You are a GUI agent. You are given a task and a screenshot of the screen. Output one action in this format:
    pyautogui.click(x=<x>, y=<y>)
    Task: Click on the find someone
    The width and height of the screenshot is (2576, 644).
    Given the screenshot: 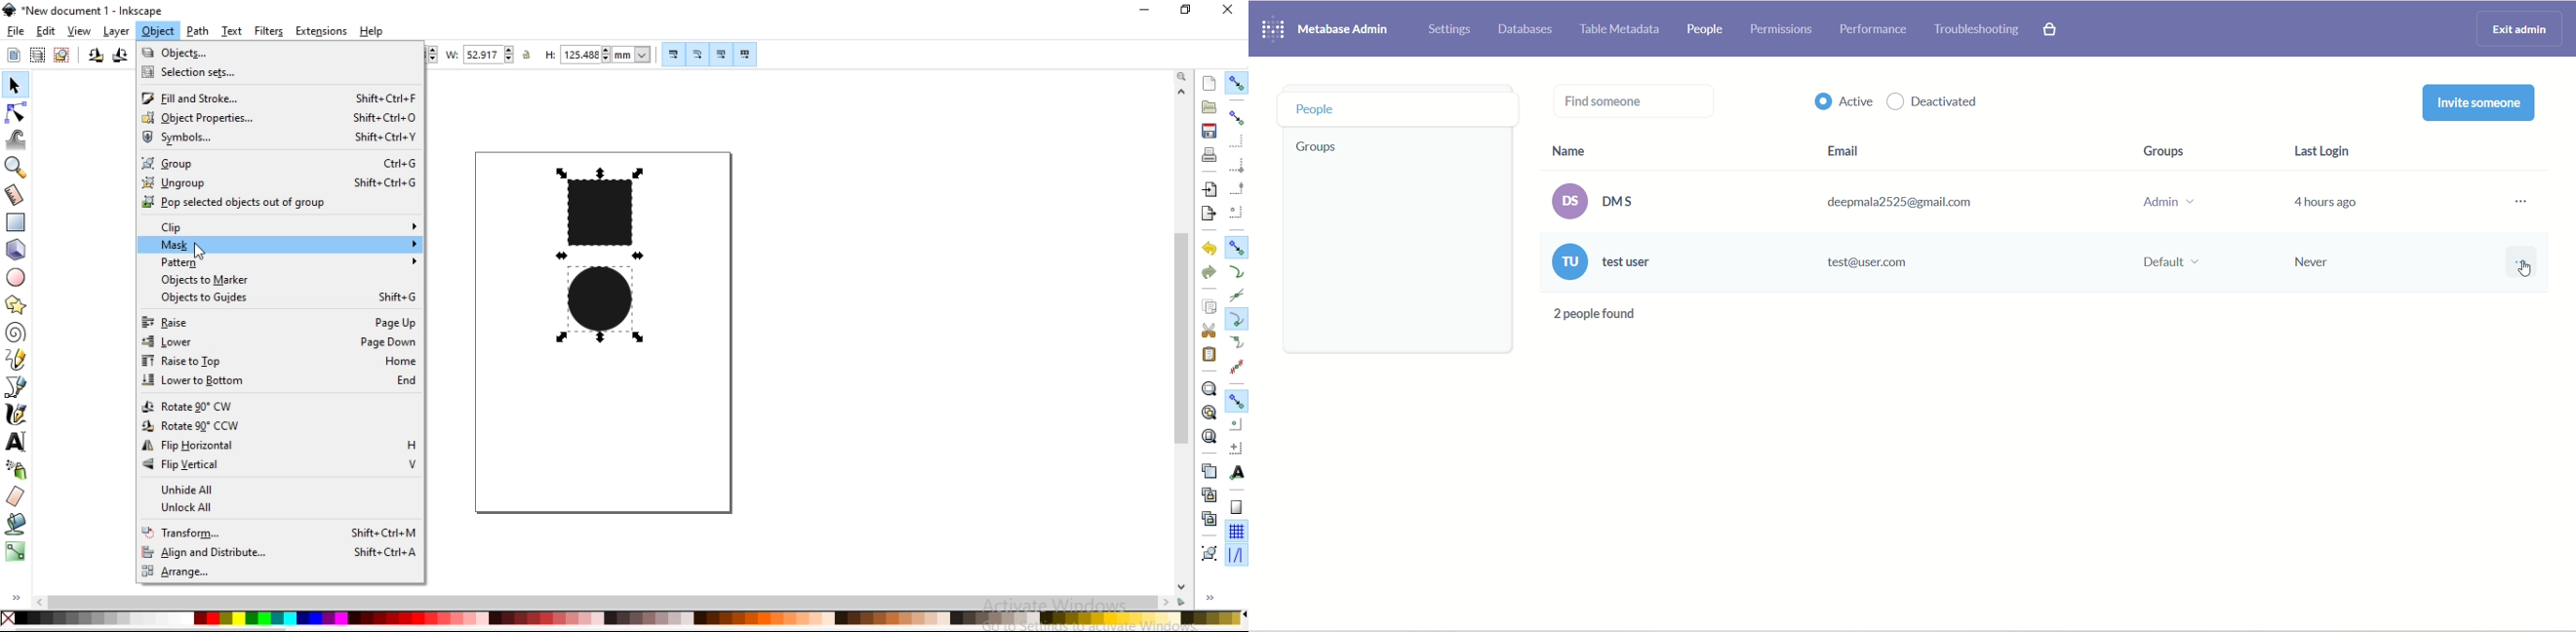 What is the action you would take?
    pyautogui.click(x=1640, y=99)
    